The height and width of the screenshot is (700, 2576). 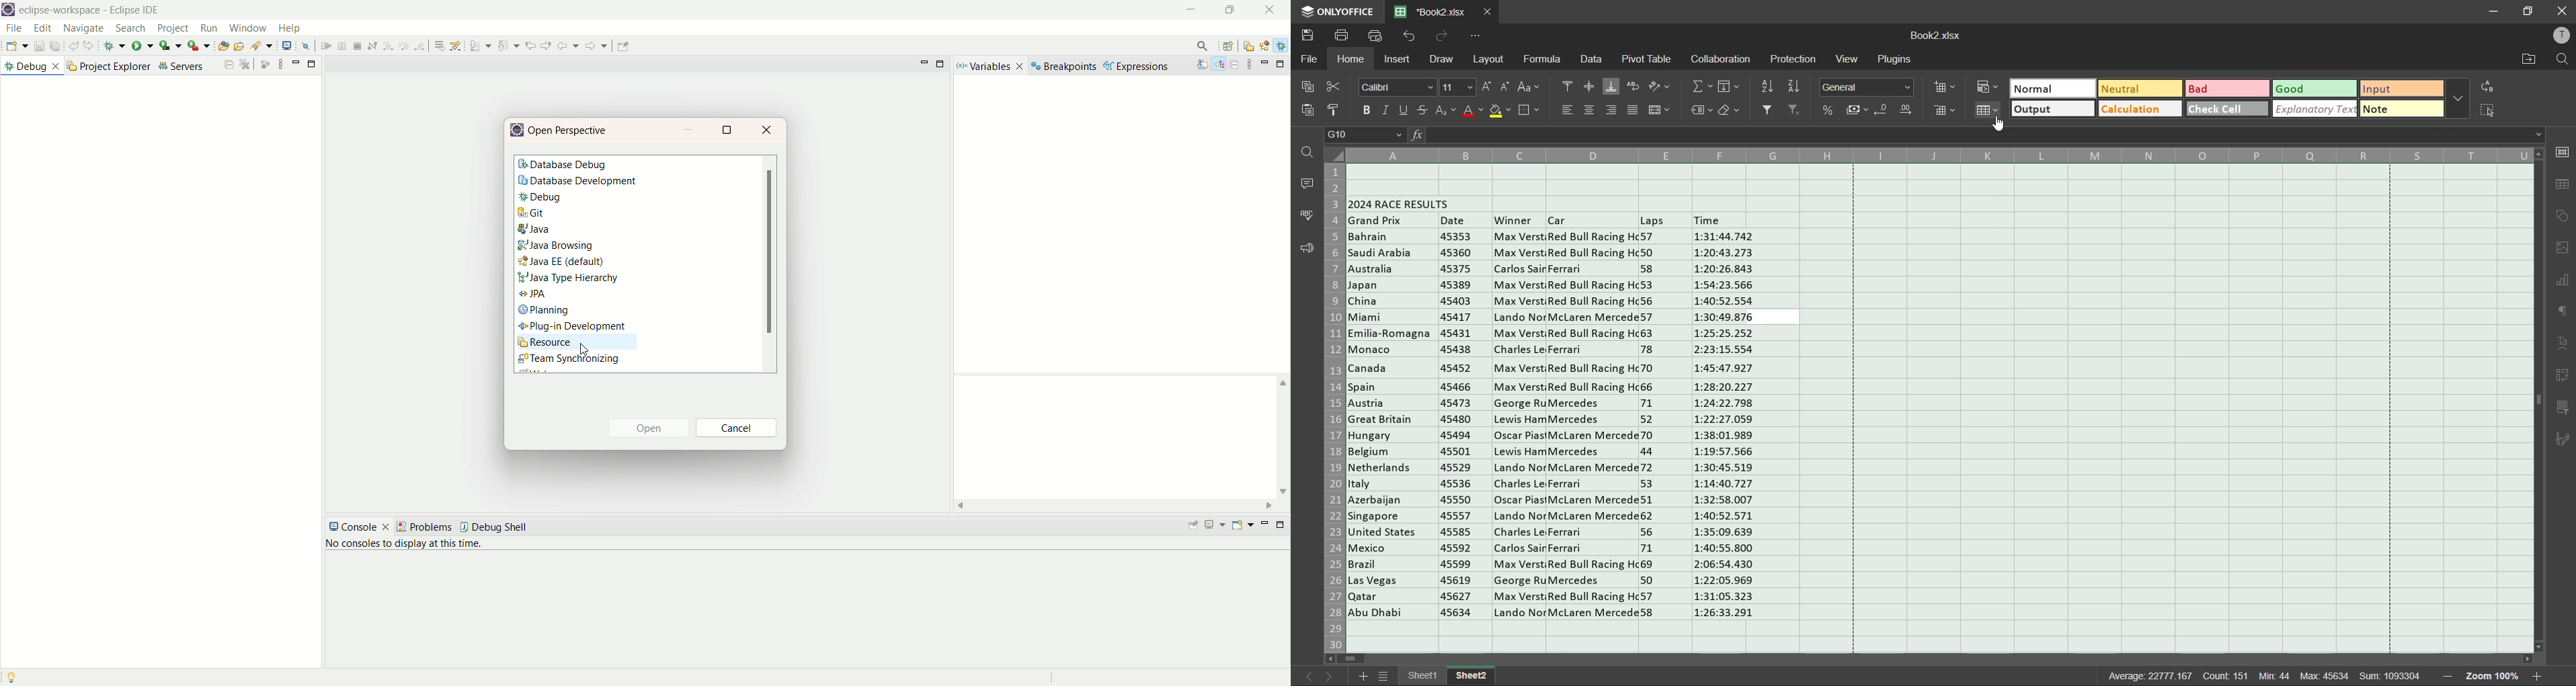 I want to click on orientation, so click(x=1659, y=87).